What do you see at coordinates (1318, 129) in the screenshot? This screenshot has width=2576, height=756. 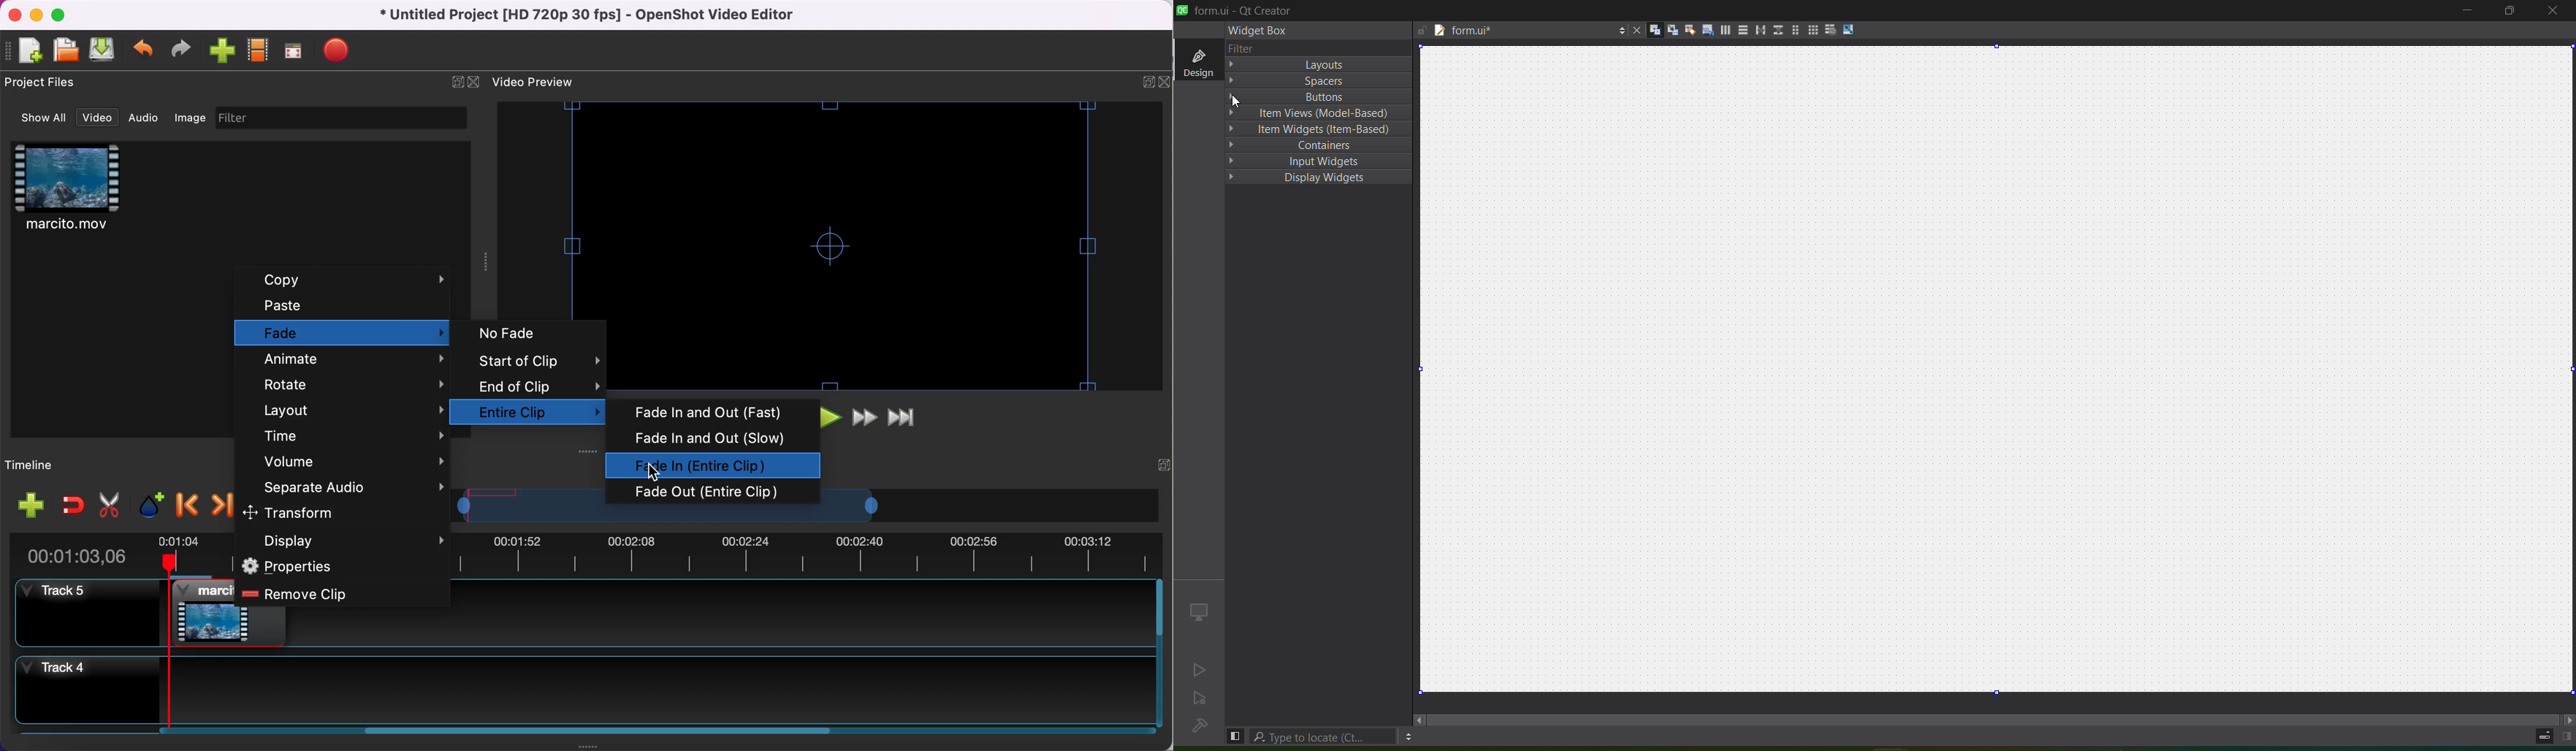 I see `Item Widgets` at bounding box center [1318, 129].